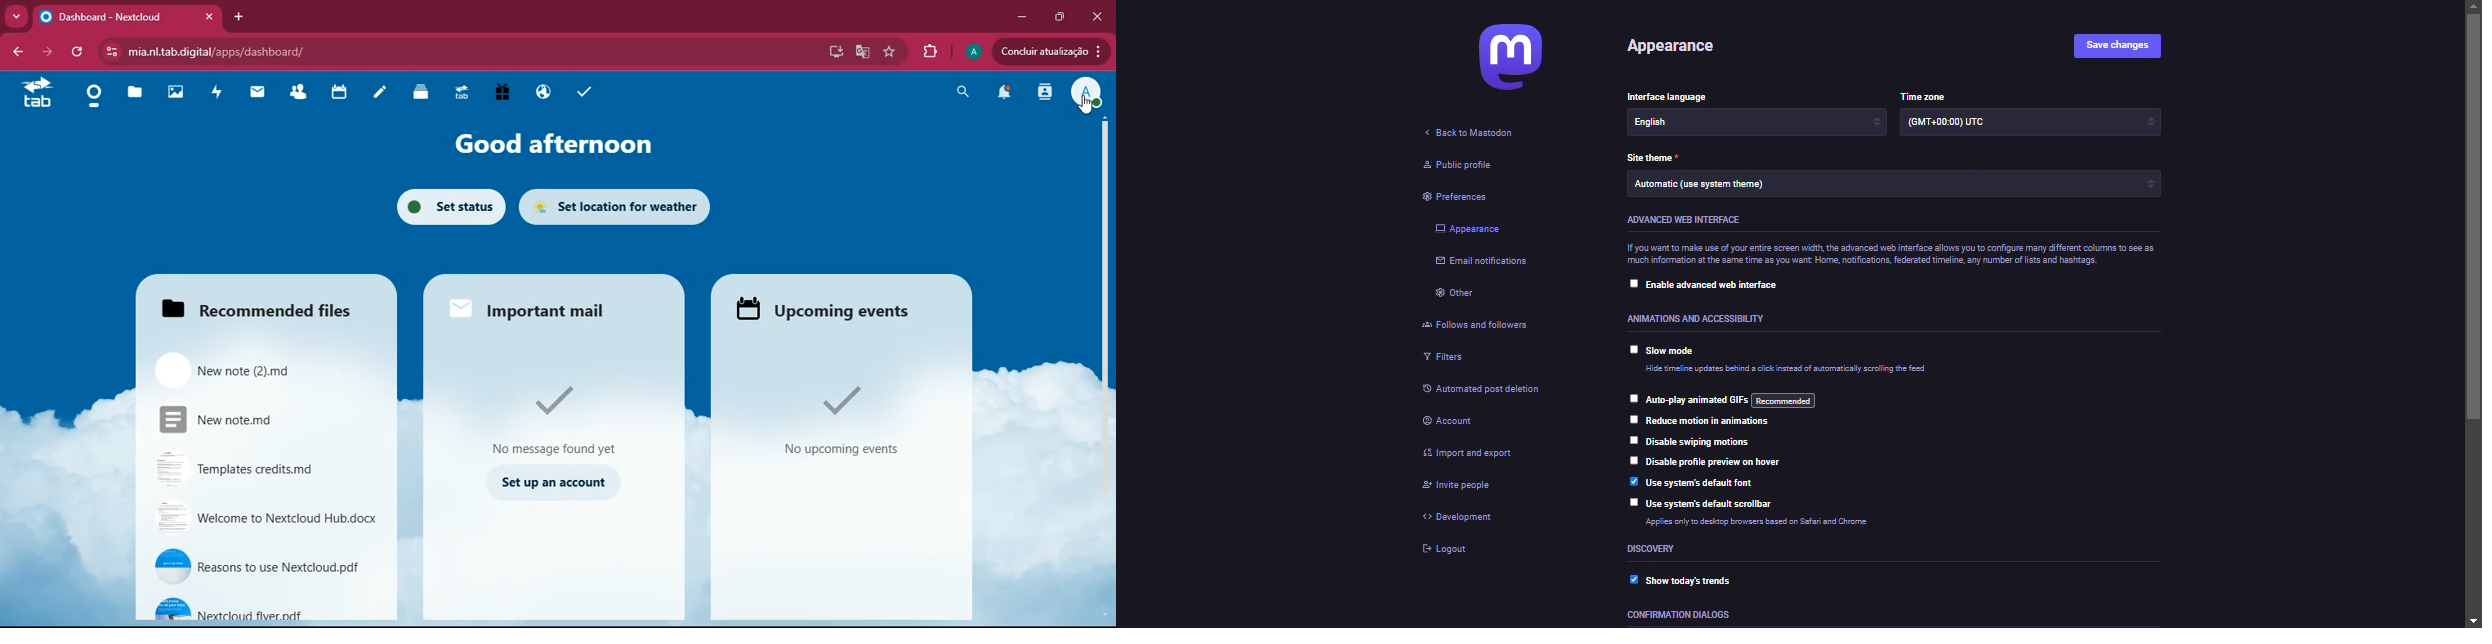 Image resolution: width=2492 pixels, height=644 pixels. I want to click on forward, so click(47, 52).